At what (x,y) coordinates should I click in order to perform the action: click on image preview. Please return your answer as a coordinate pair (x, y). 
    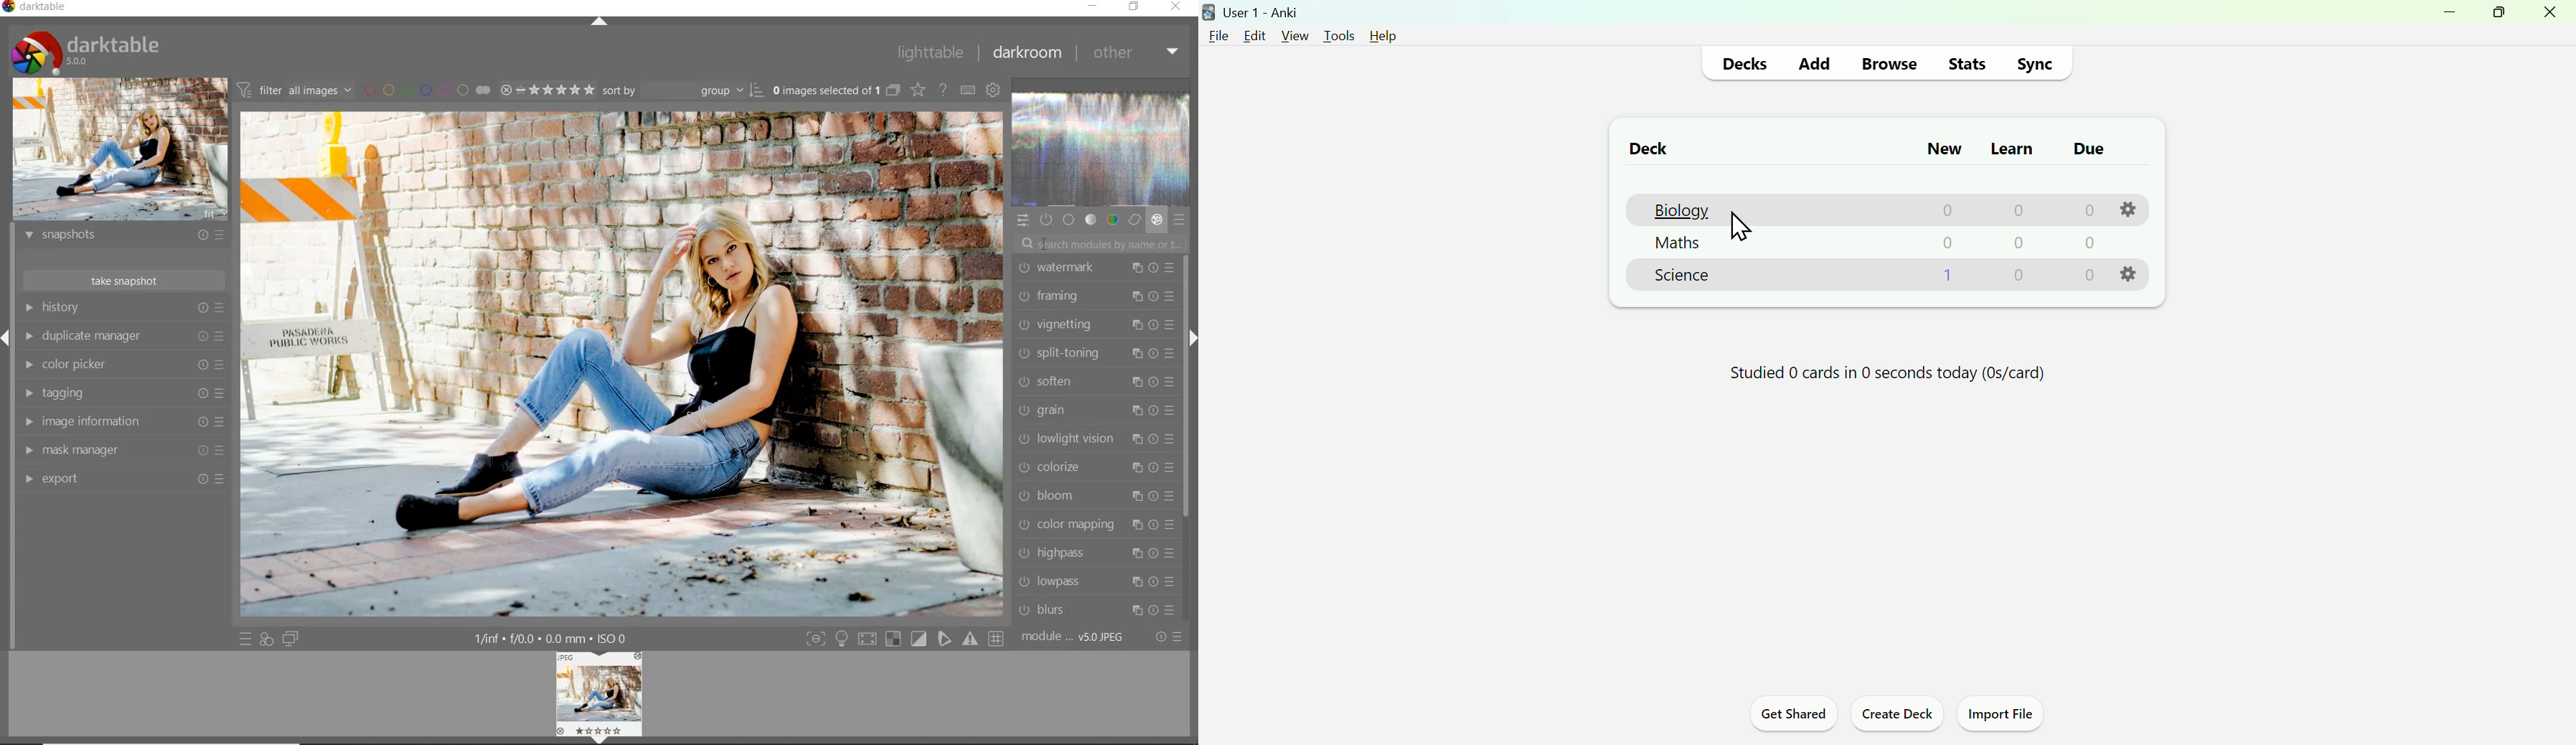
    Looking at the image, I should click on (119, 150).